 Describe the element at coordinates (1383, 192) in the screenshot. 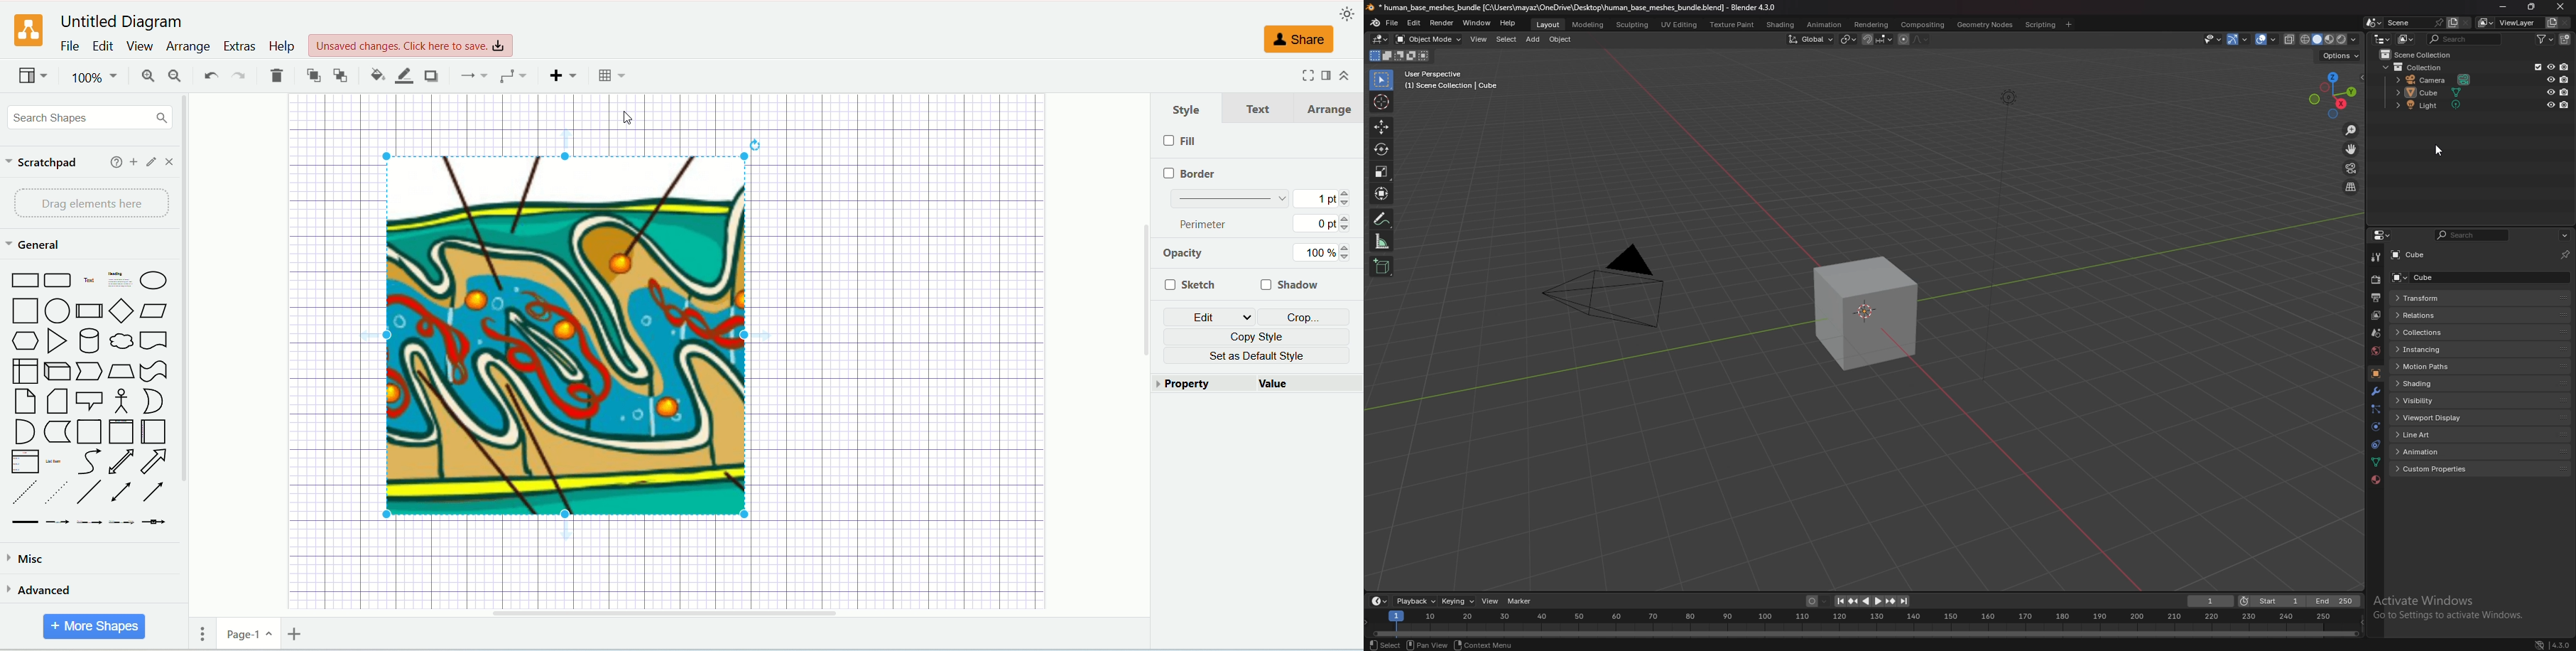

I see `transform` at that location.